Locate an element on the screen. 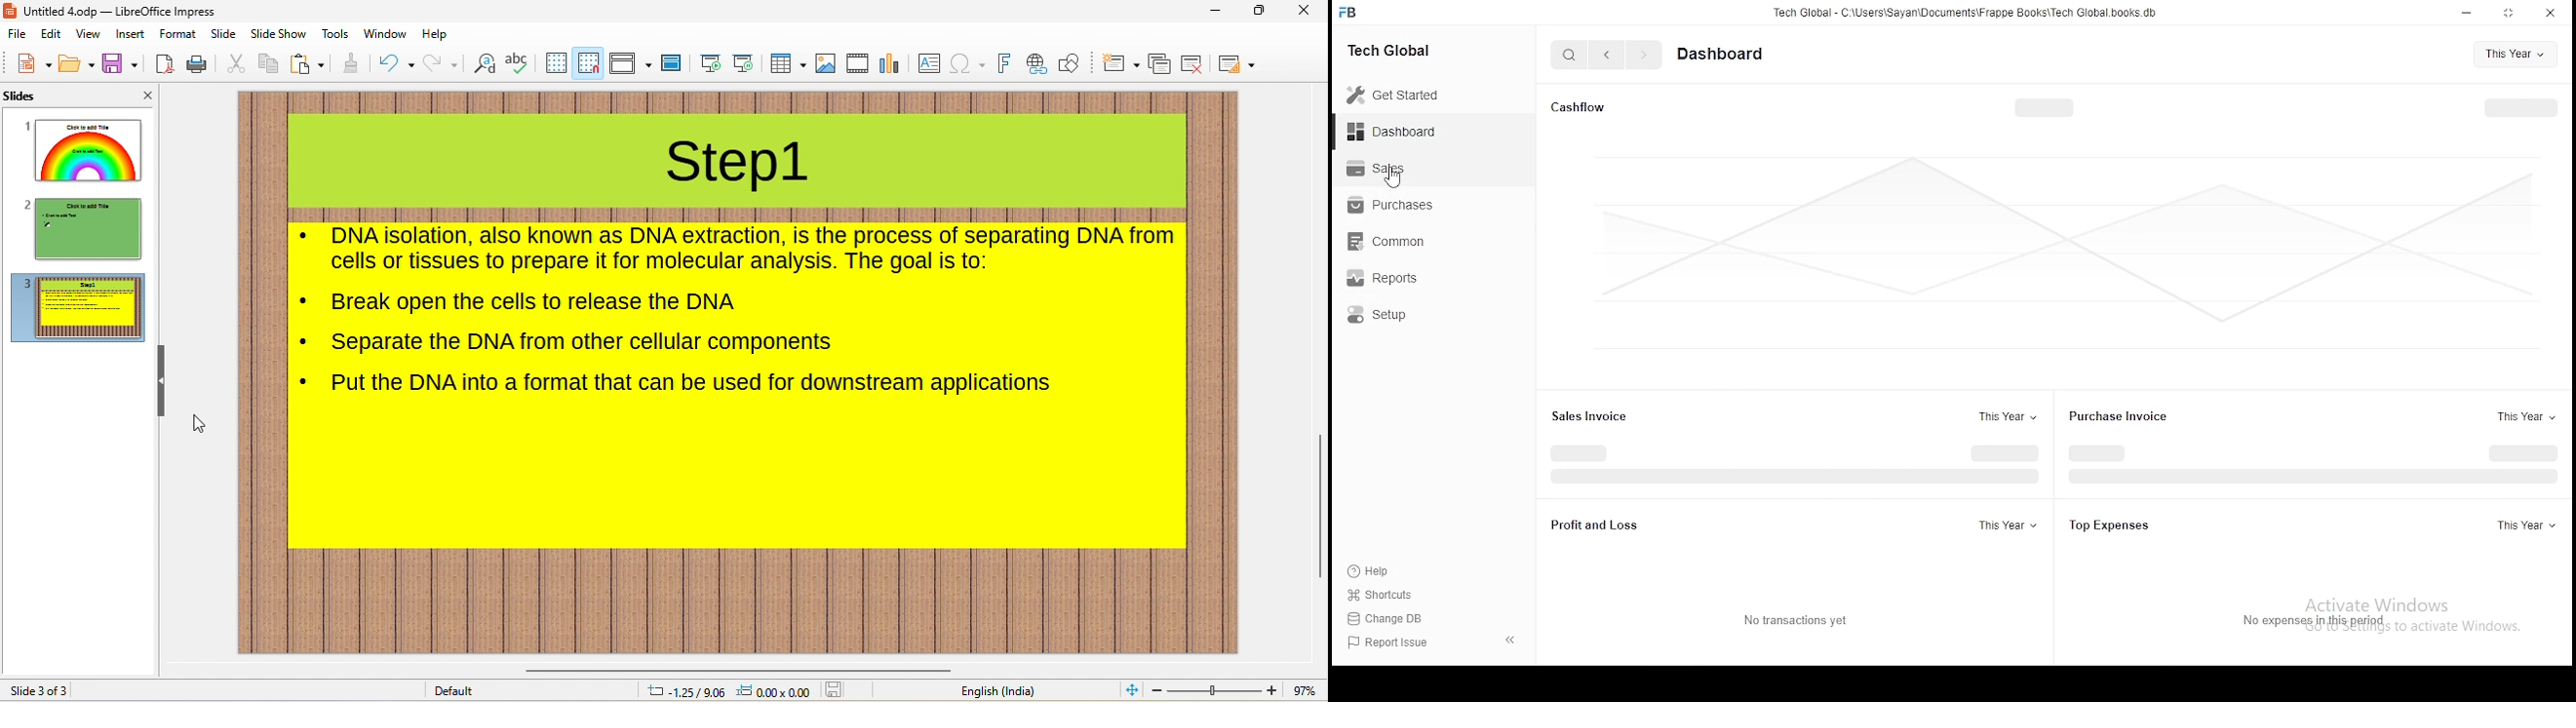 The image size is (2576, 728). purchase is located at coordinates (1395, 205).